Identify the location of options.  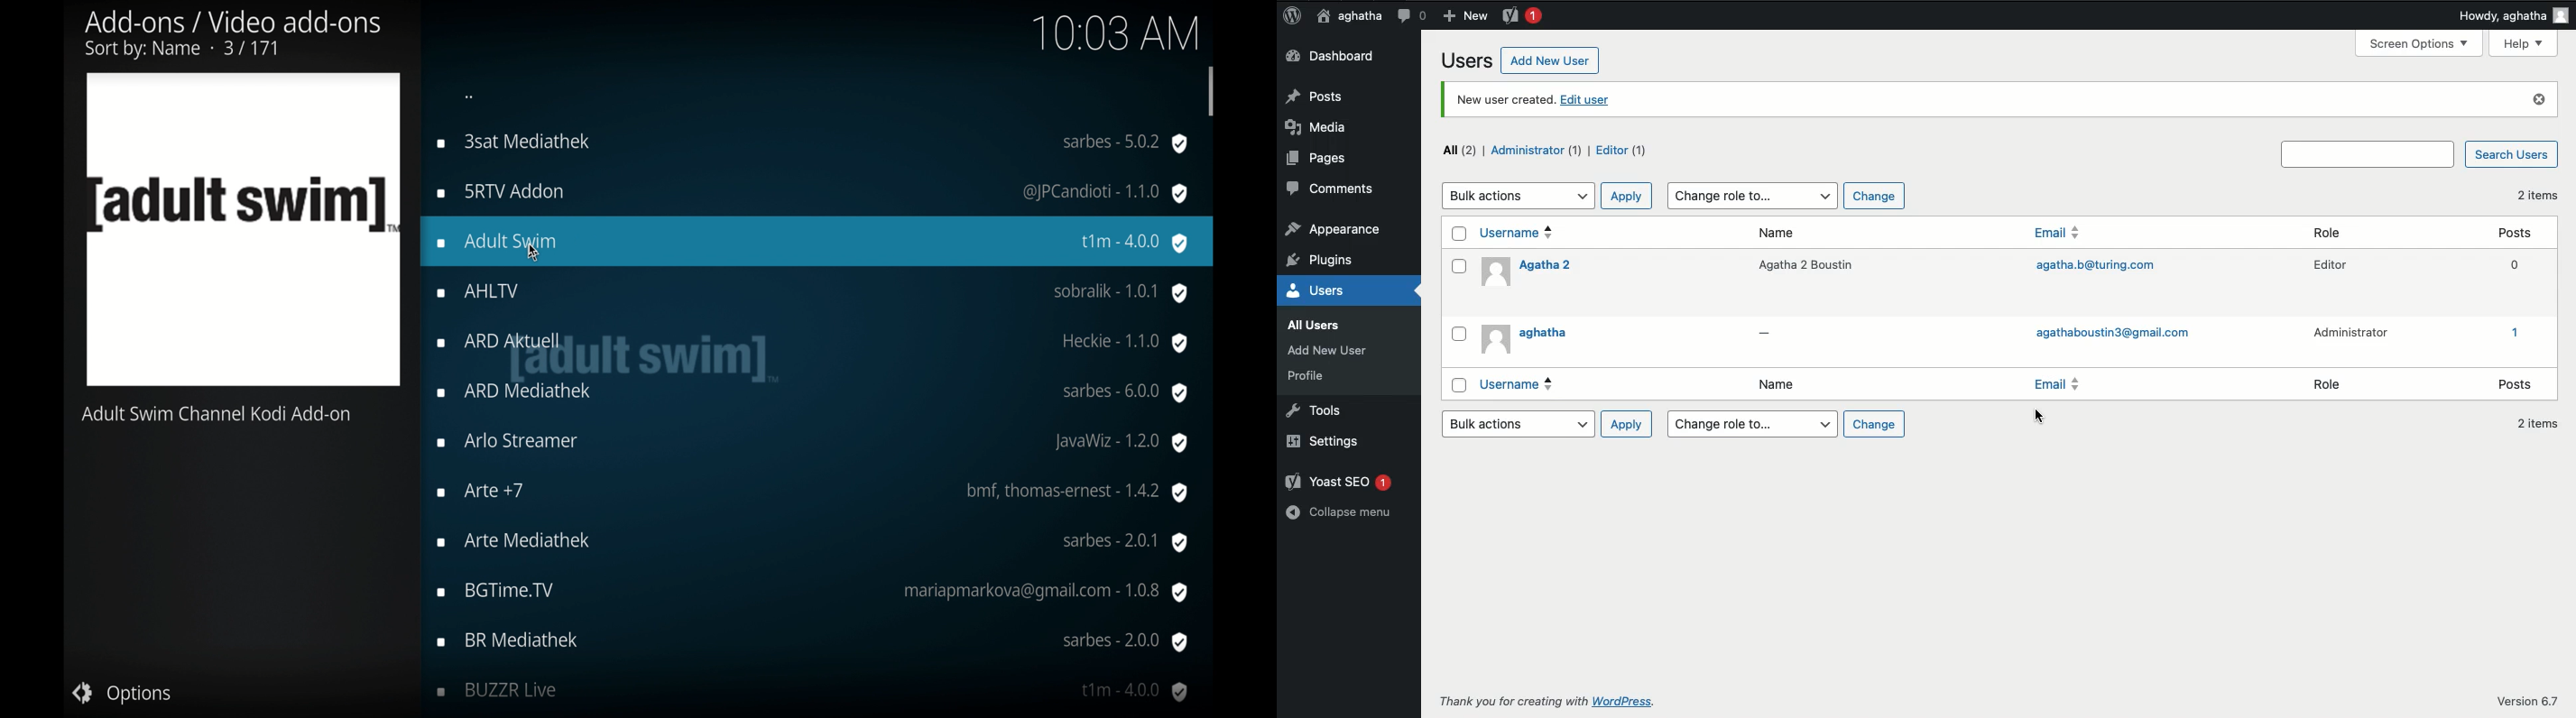
(120, 693).